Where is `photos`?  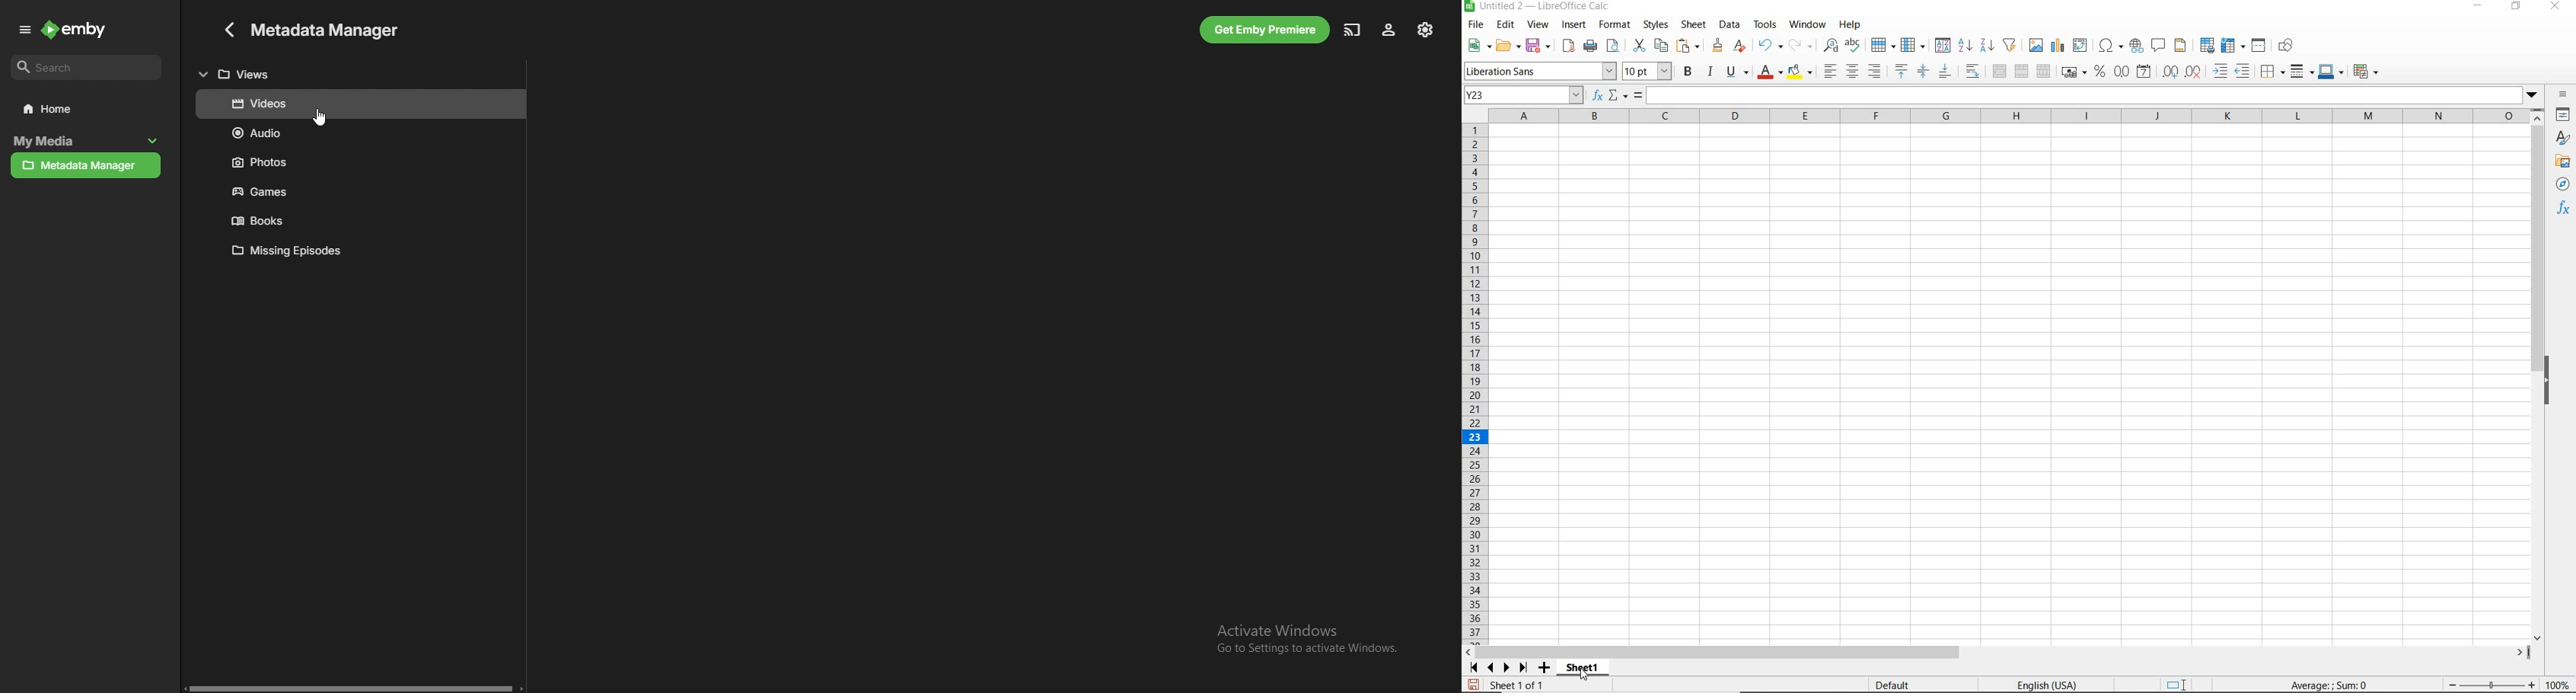 photos is located at coordinates (359, 161).